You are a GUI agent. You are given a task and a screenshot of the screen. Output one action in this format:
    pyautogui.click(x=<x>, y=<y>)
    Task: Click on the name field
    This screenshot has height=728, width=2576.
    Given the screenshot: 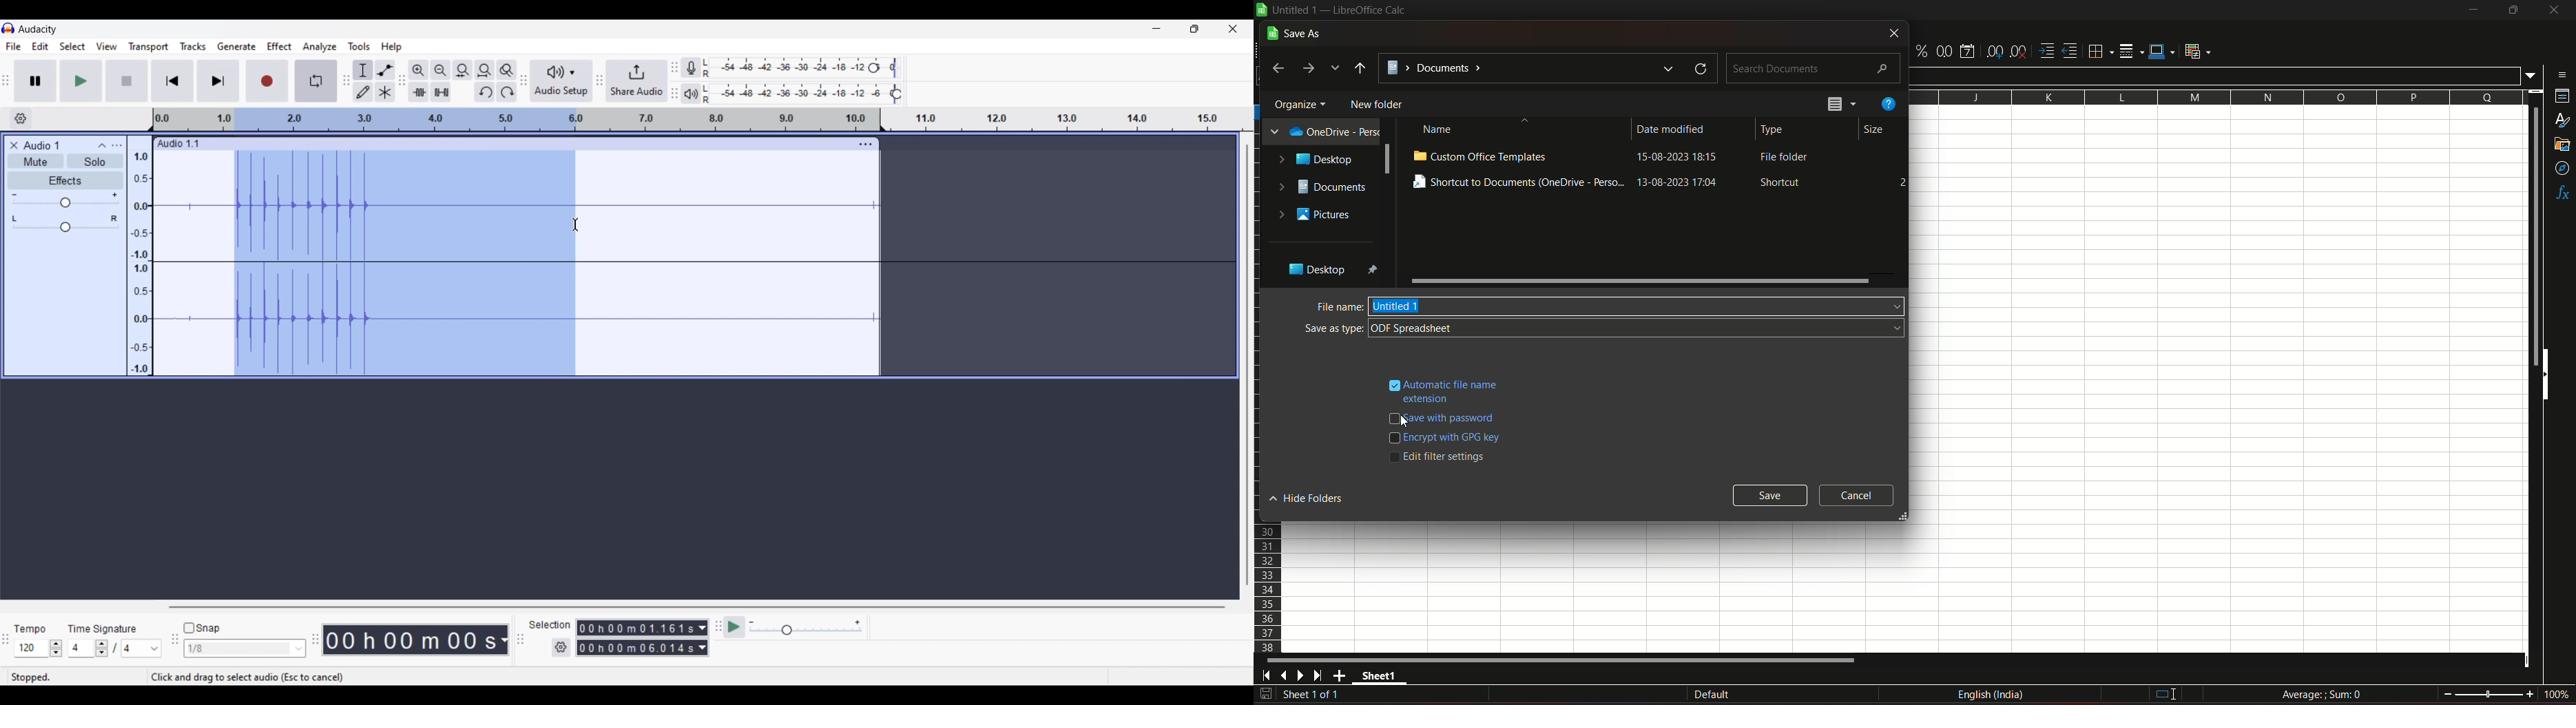 What is the action you would take?
    pyautogui.click(x=1638, y=306)
    